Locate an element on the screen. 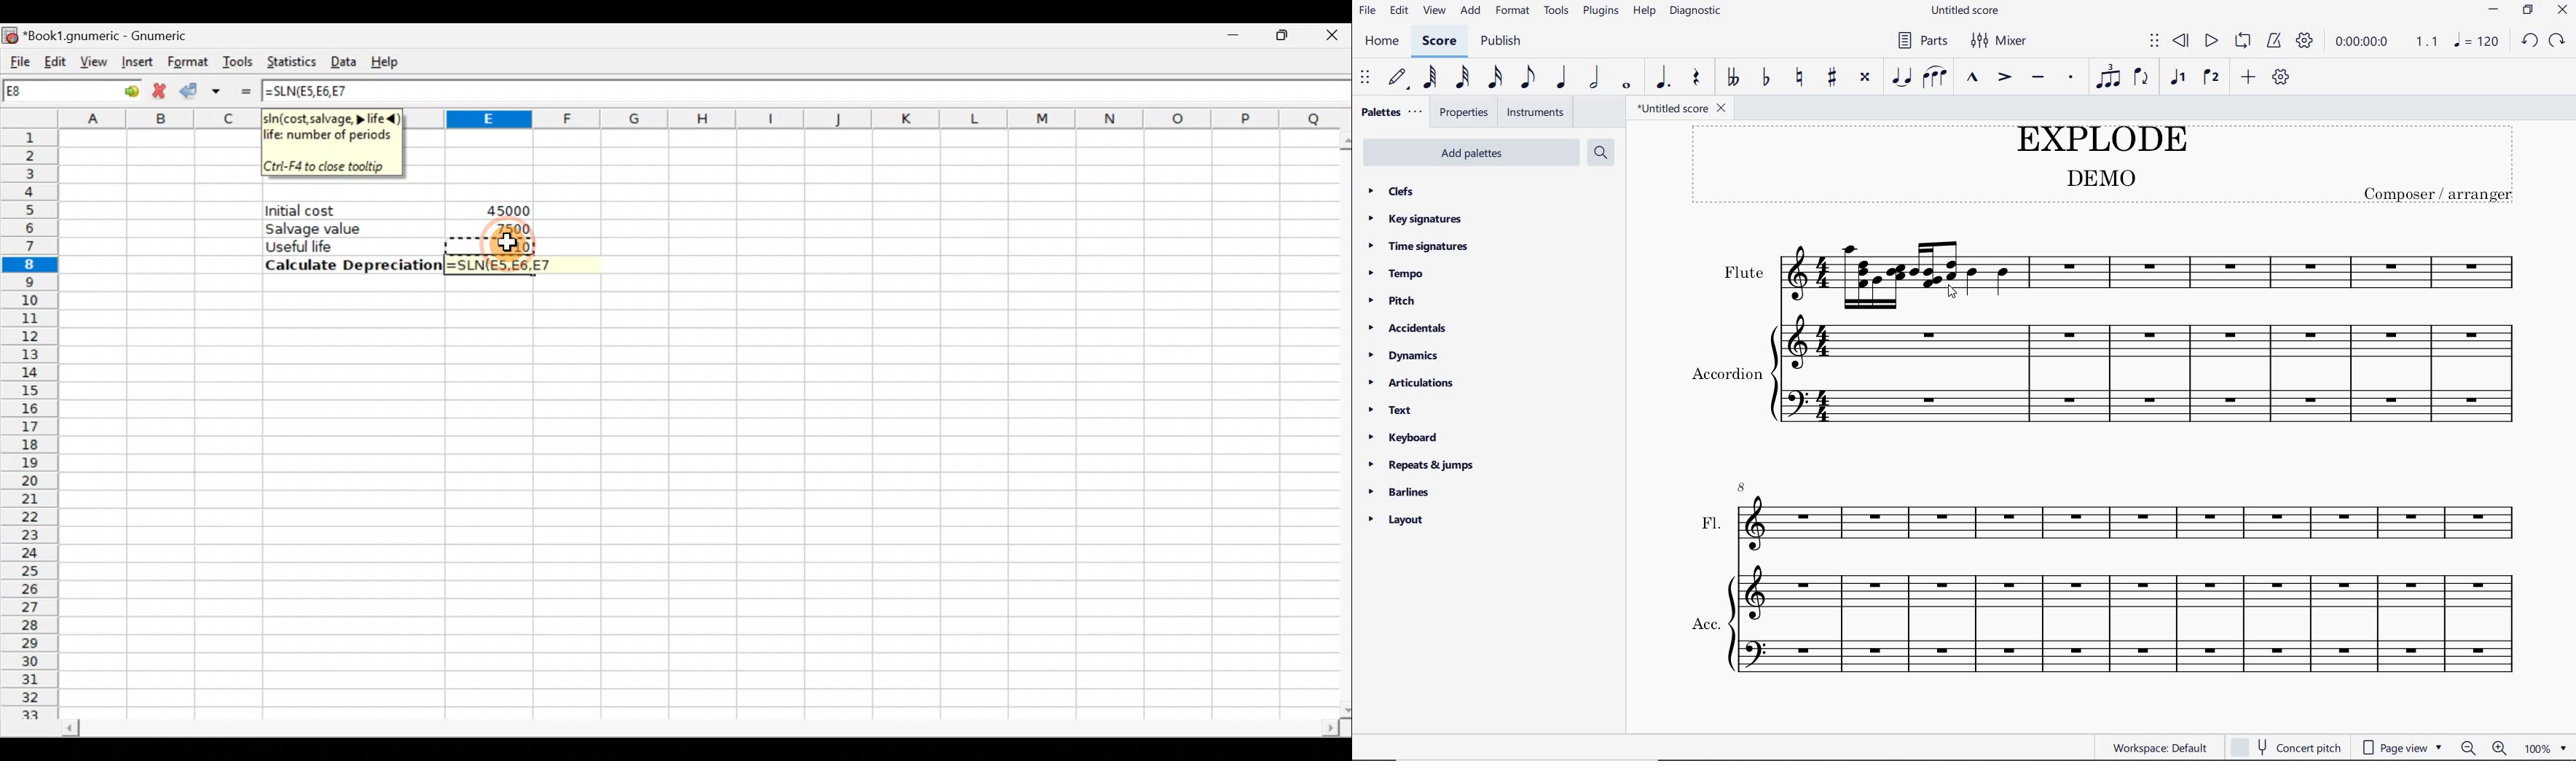  64th note is located at coordinates (1430, 78).